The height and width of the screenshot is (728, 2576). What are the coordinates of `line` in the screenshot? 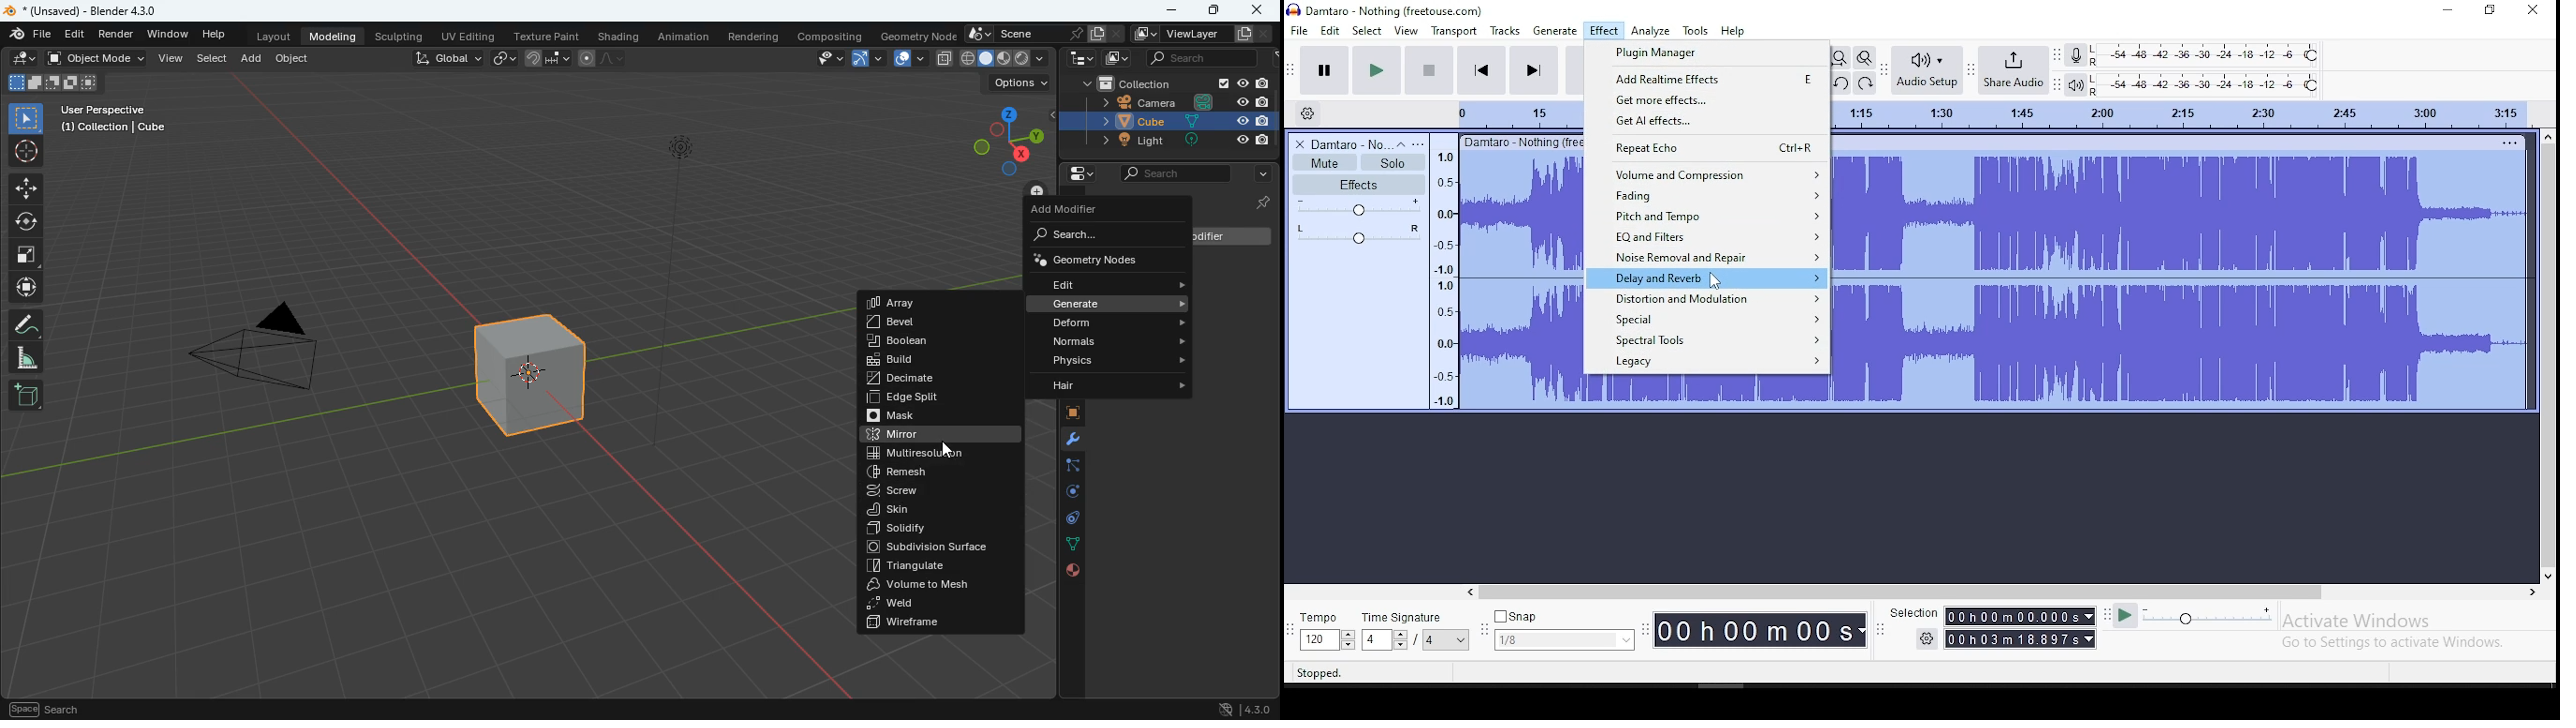 It's located at (605, 59).